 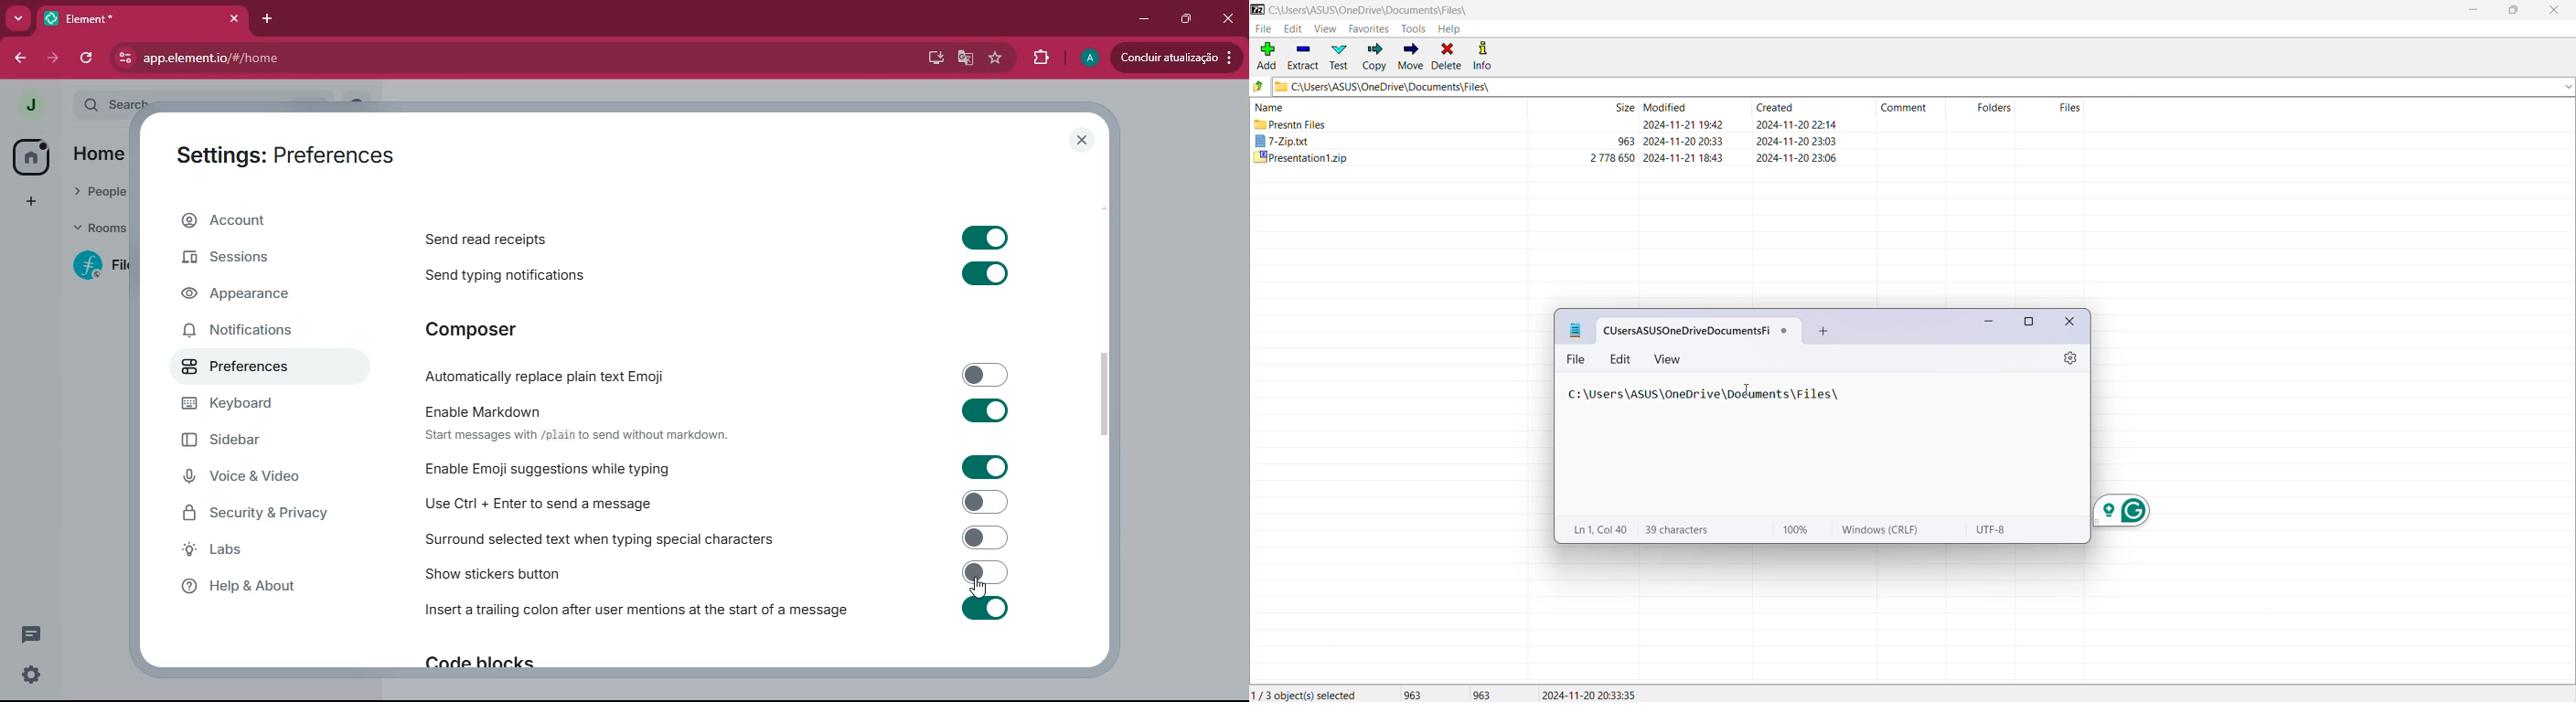 What do you see at coordinates (965, 58) in the screenshot?
I see `google translate` at bounding box center [965, 58].